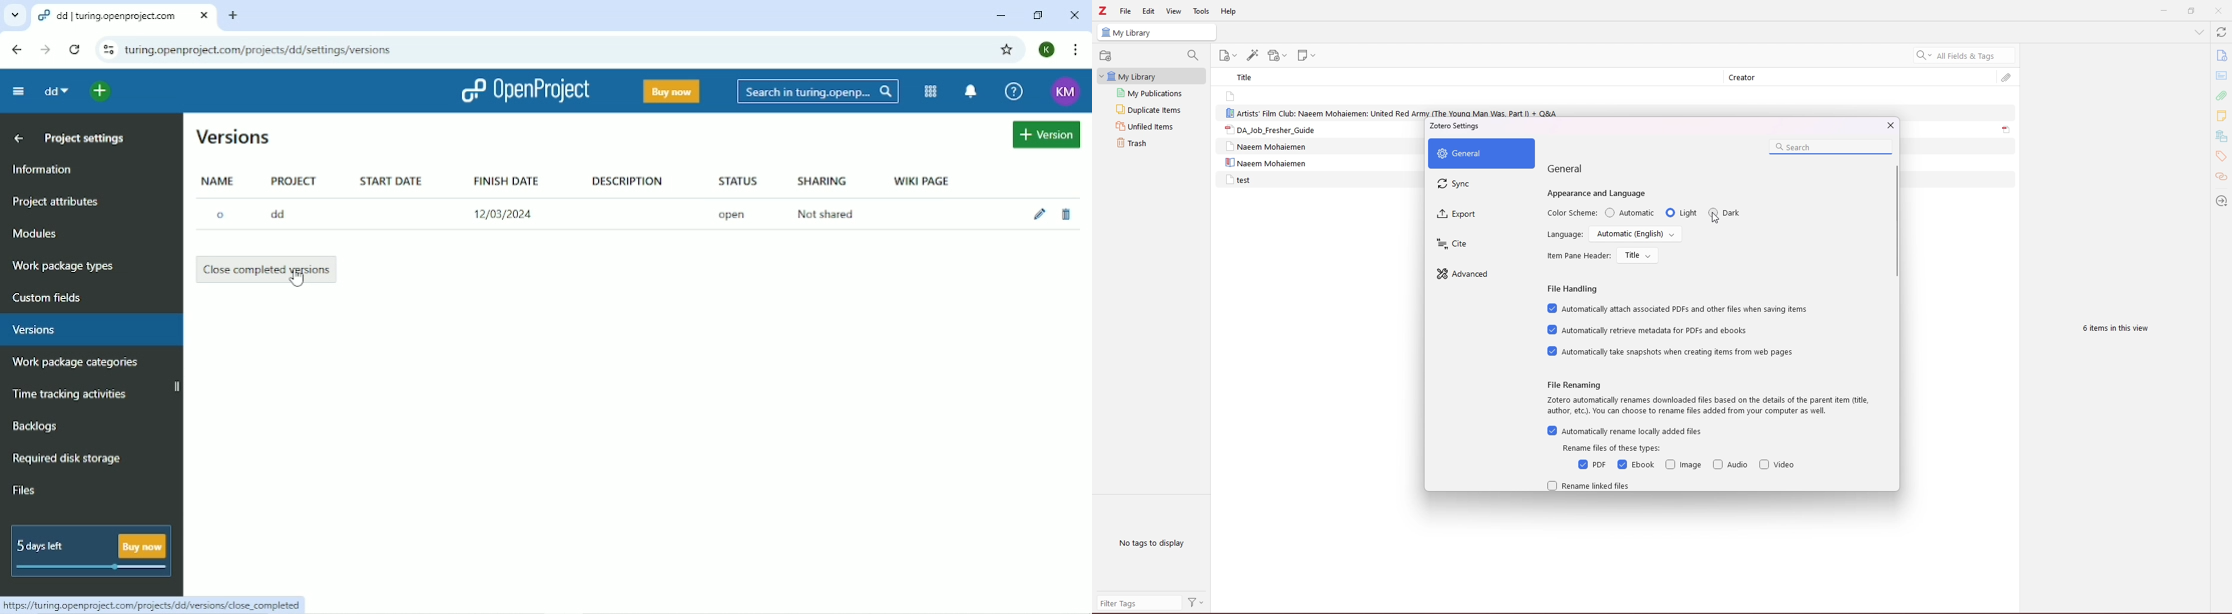 This screenshot has width=2240, height=616. What do you see at coordinates (2221, 137) in the screenshot?
I see `libraries and collection` at bounding box center [2221, 137].